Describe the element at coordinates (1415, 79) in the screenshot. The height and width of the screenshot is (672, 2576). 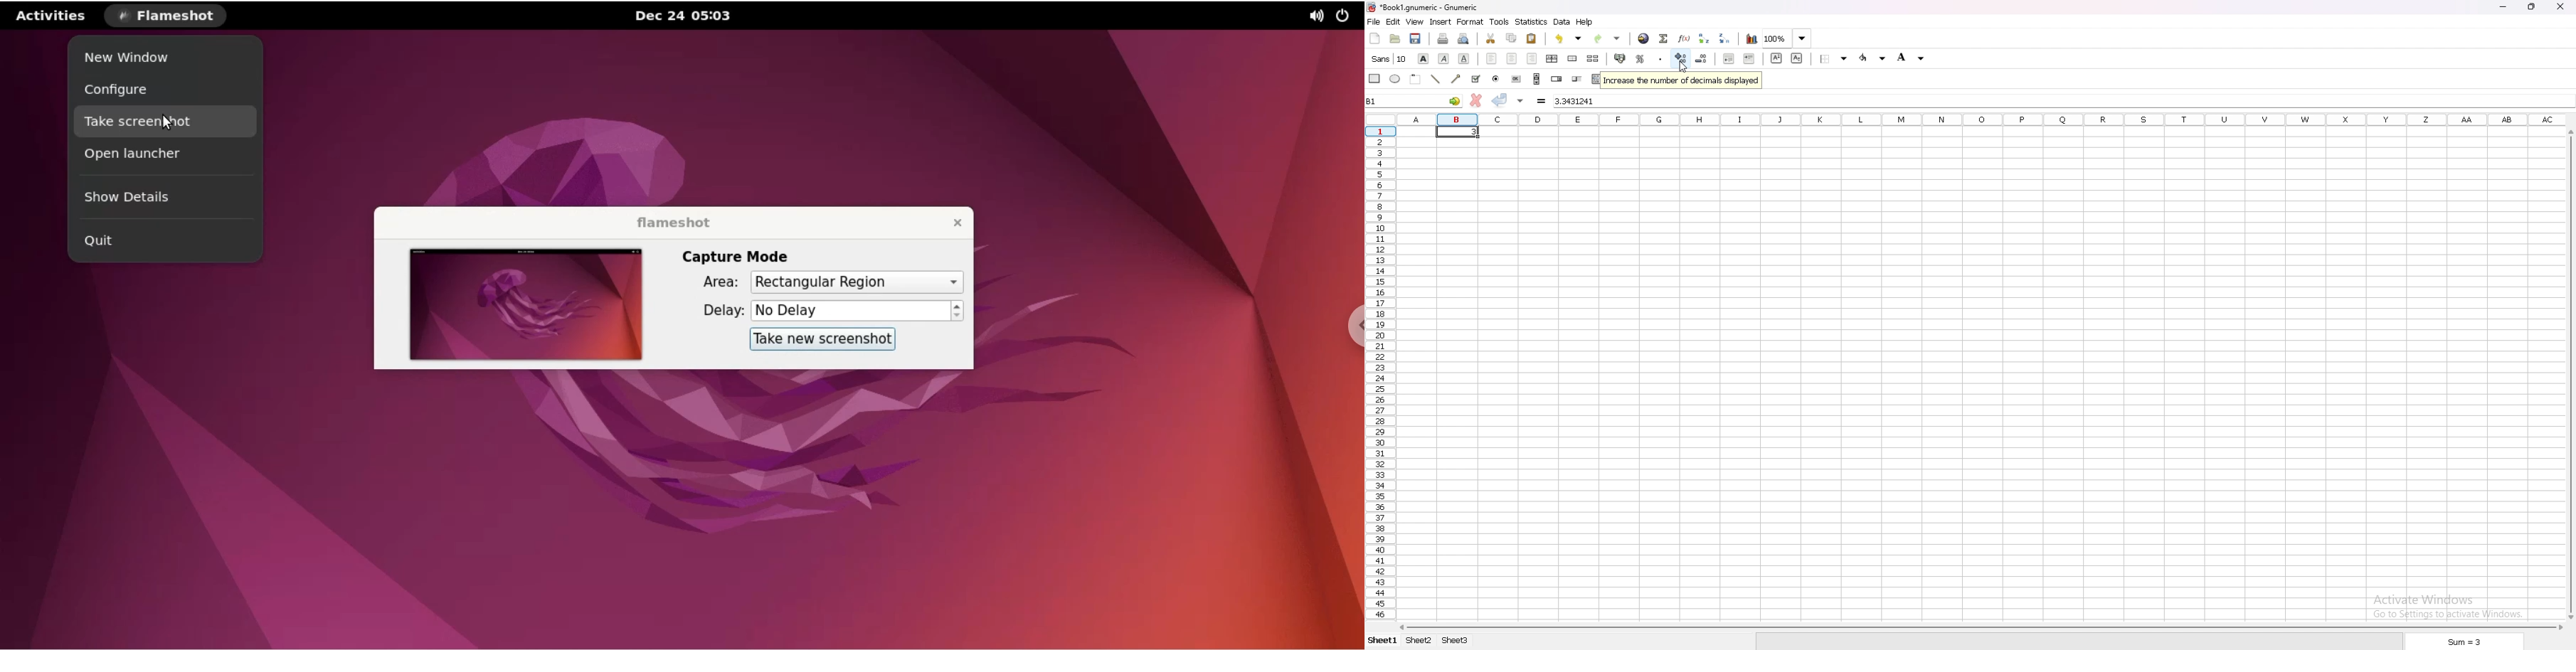
I see `frame` at that location.